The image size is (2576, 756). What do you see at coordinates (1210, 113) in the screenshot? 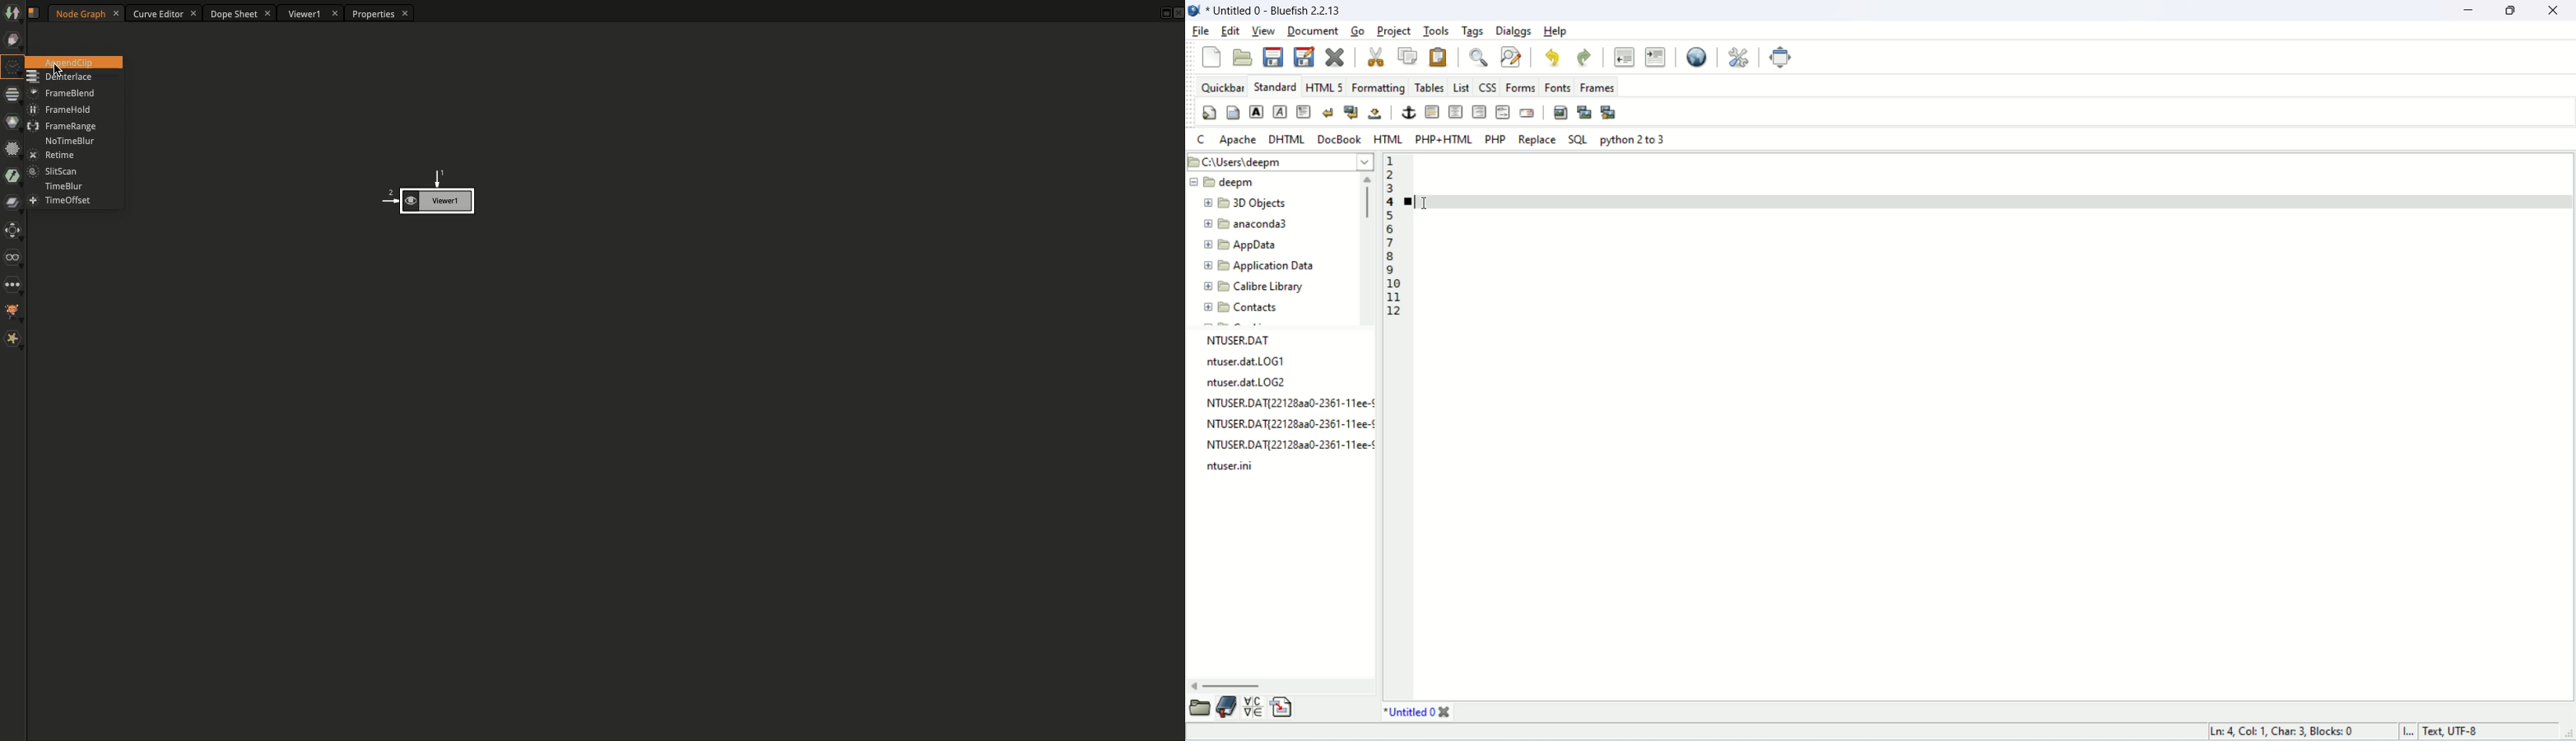
I see `quickstart` at bounding box center [1210, 113].